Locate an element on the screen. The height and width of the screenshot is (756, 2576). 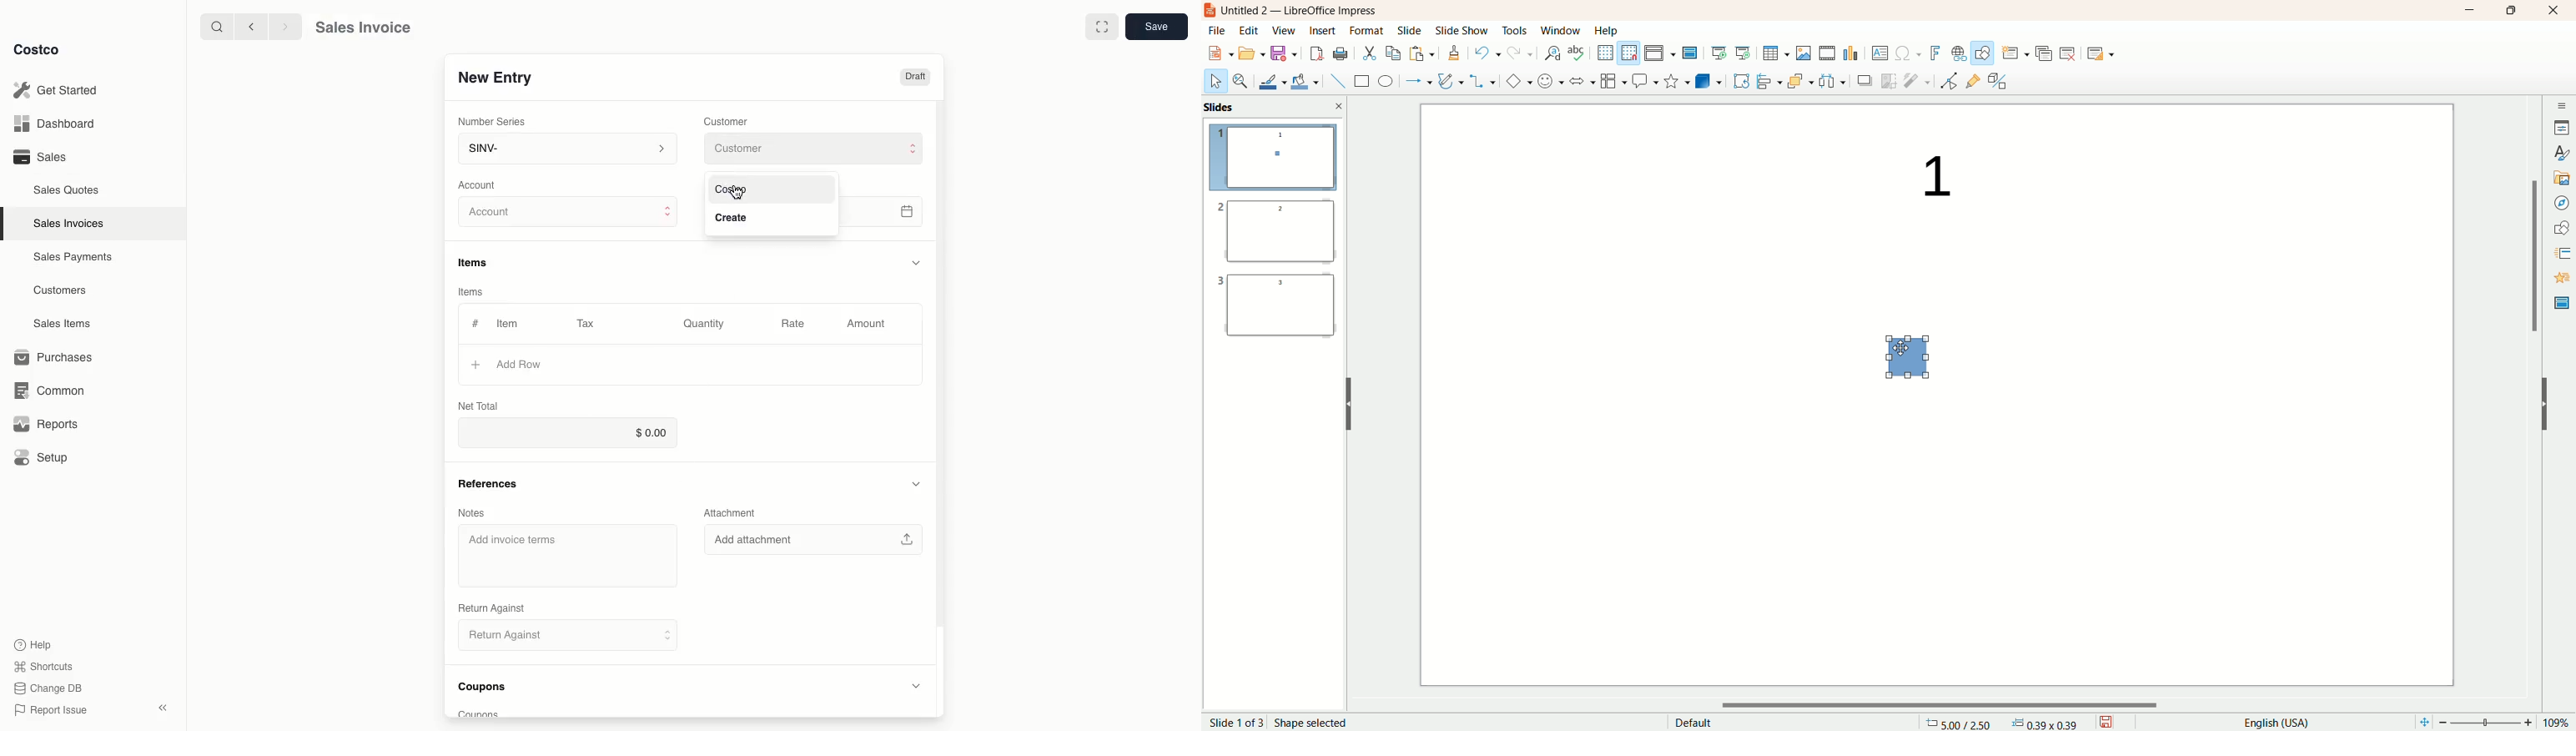
Notes is located at coordinates (471, 513).